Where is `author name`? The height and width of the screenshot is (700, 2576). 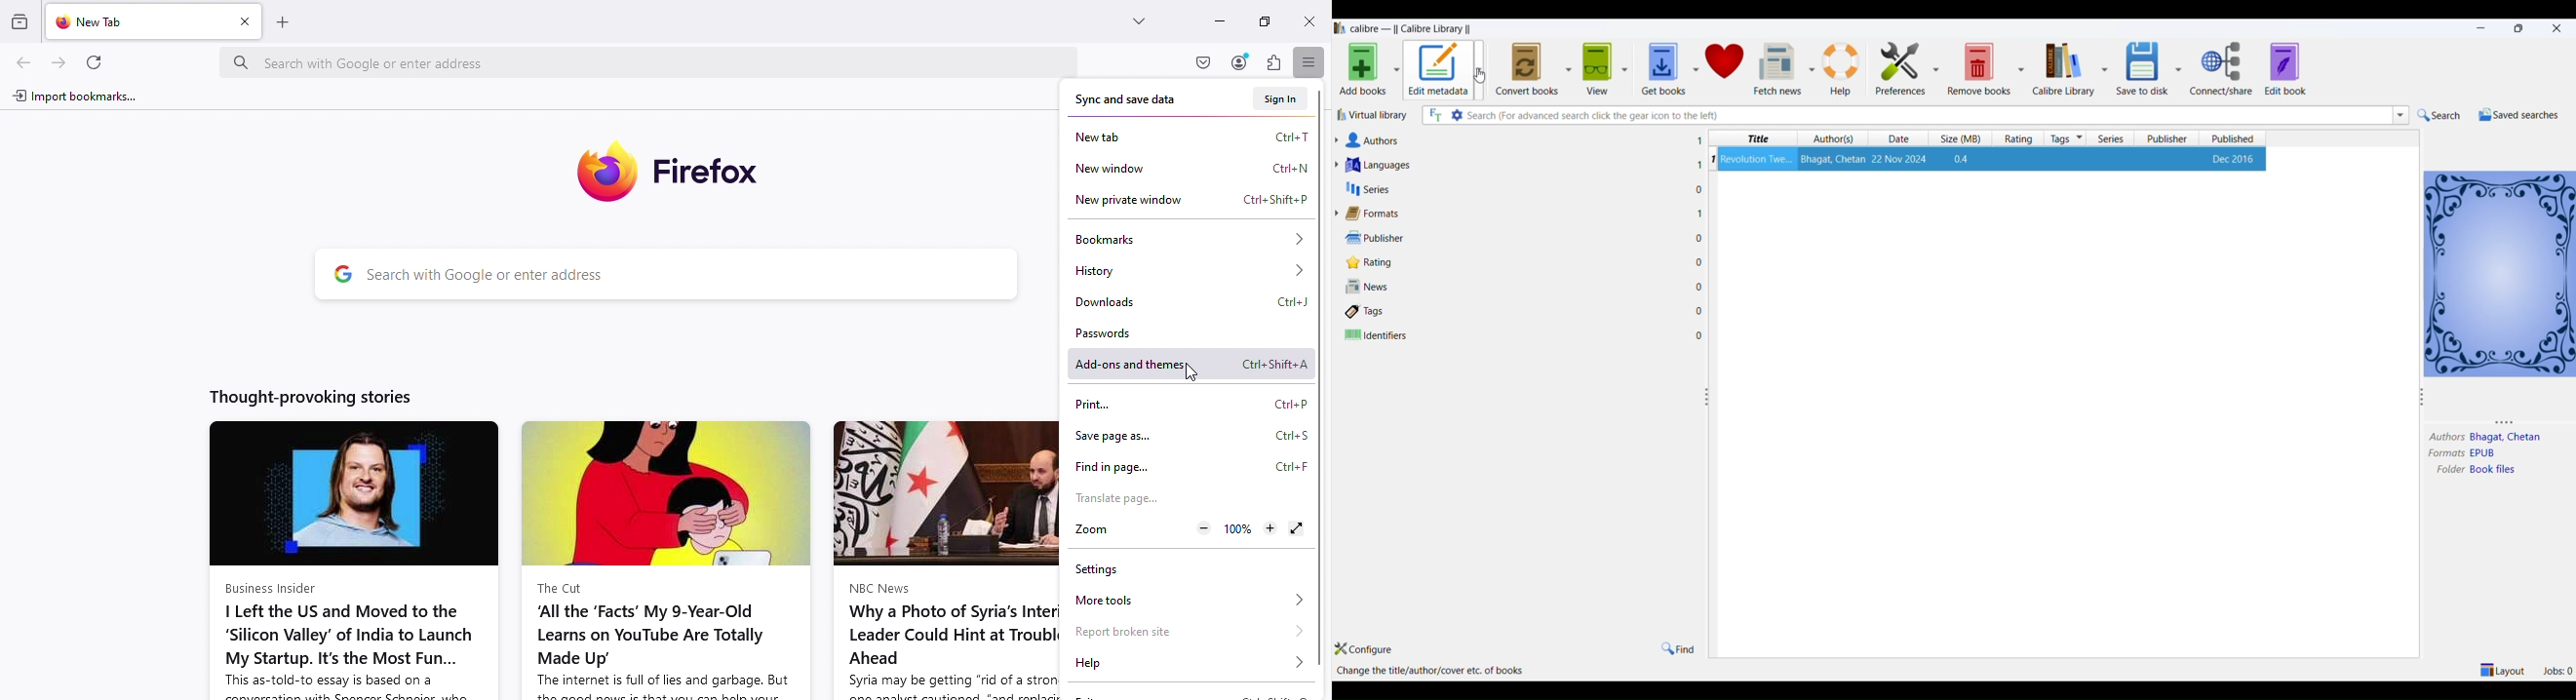 author name is located at coordinates (2508, 438).